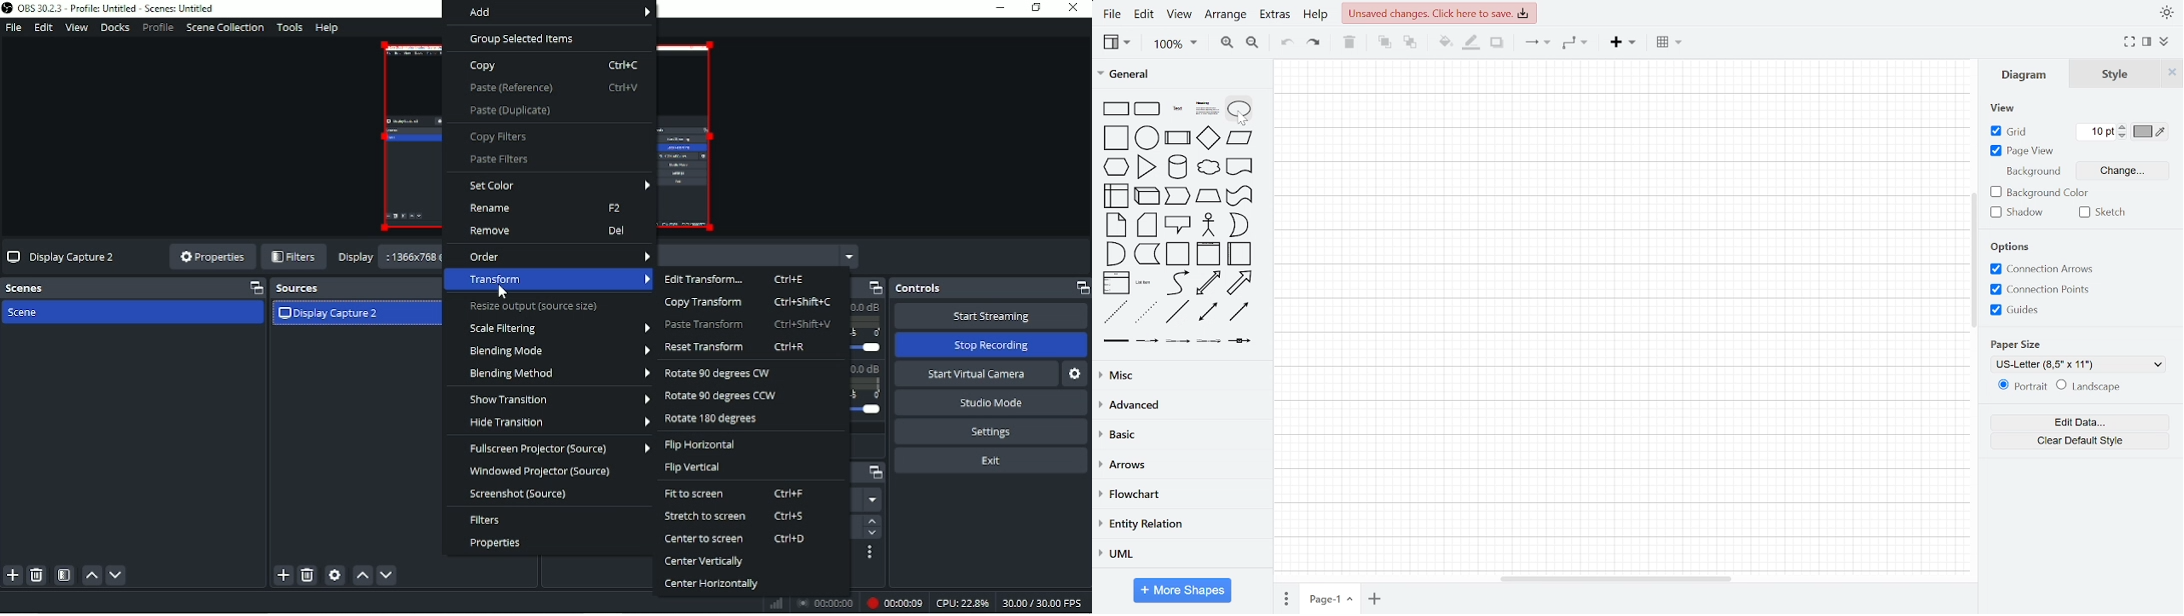  I want to click on shadow, so click(1497, 43).